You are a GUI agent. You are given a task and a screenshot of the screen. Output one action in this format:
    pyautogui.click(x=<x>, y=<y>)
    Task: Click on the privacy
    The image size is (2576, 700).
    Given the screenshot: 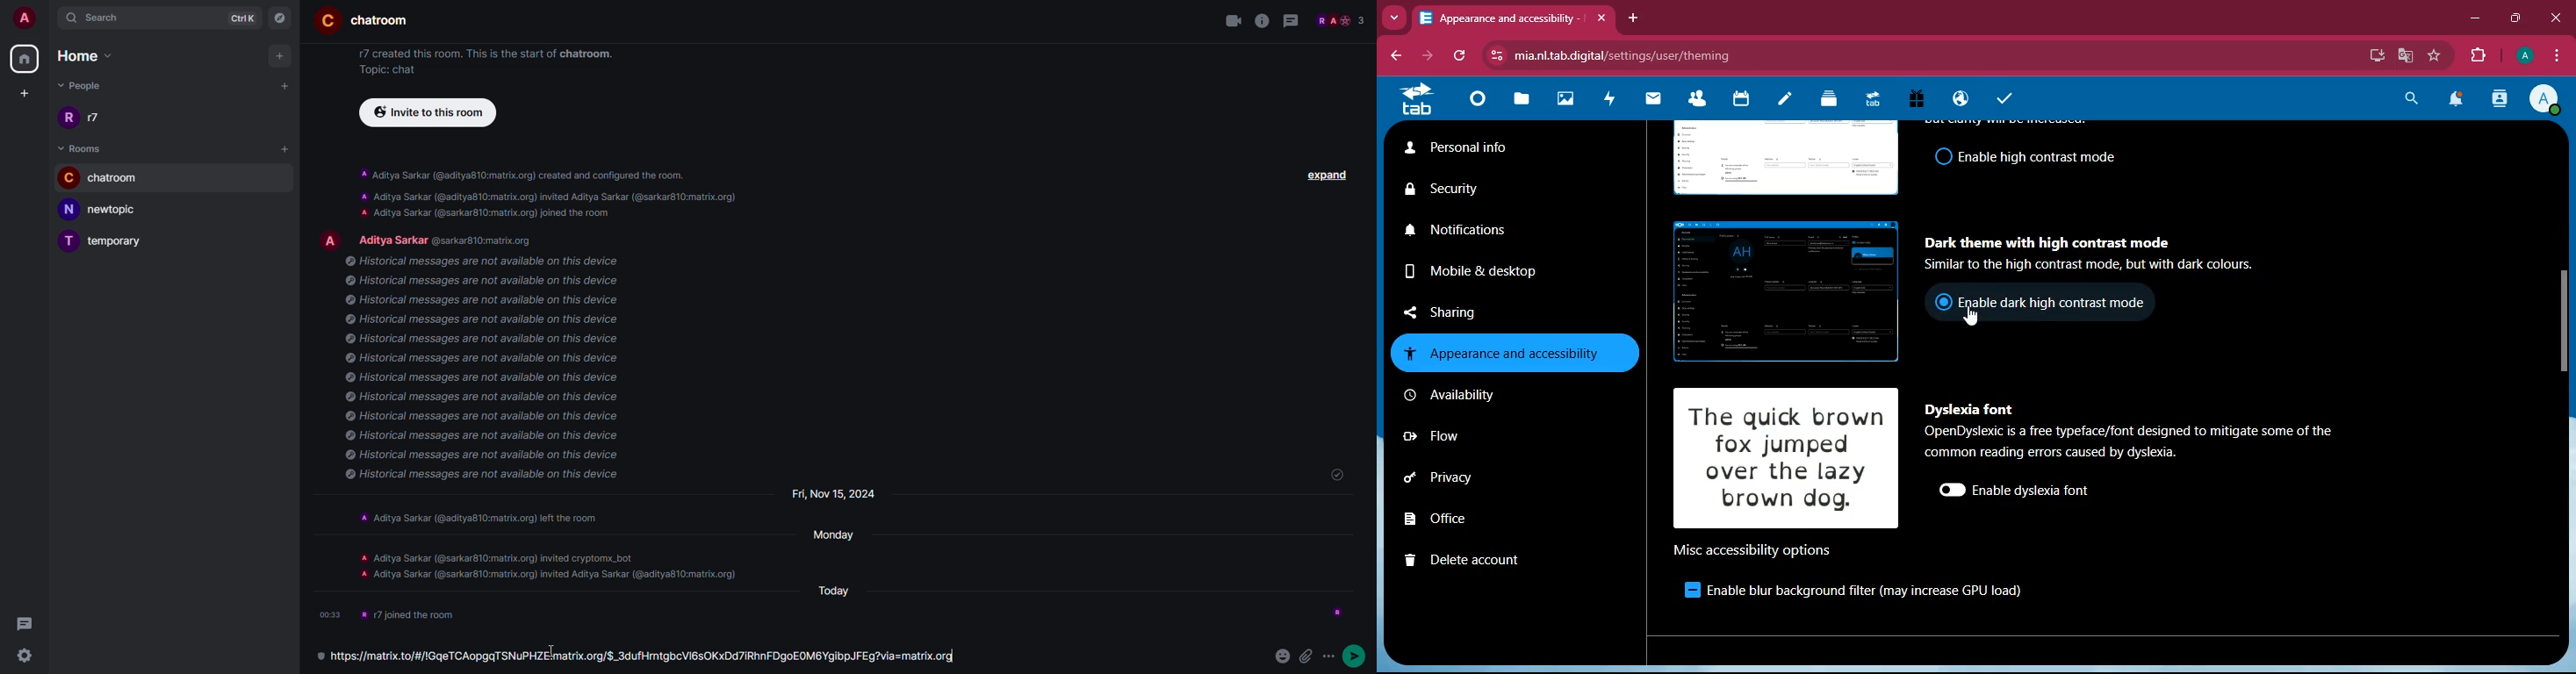 What is the action you would take?
    pyautogui.click(x=1473, y=477)
    